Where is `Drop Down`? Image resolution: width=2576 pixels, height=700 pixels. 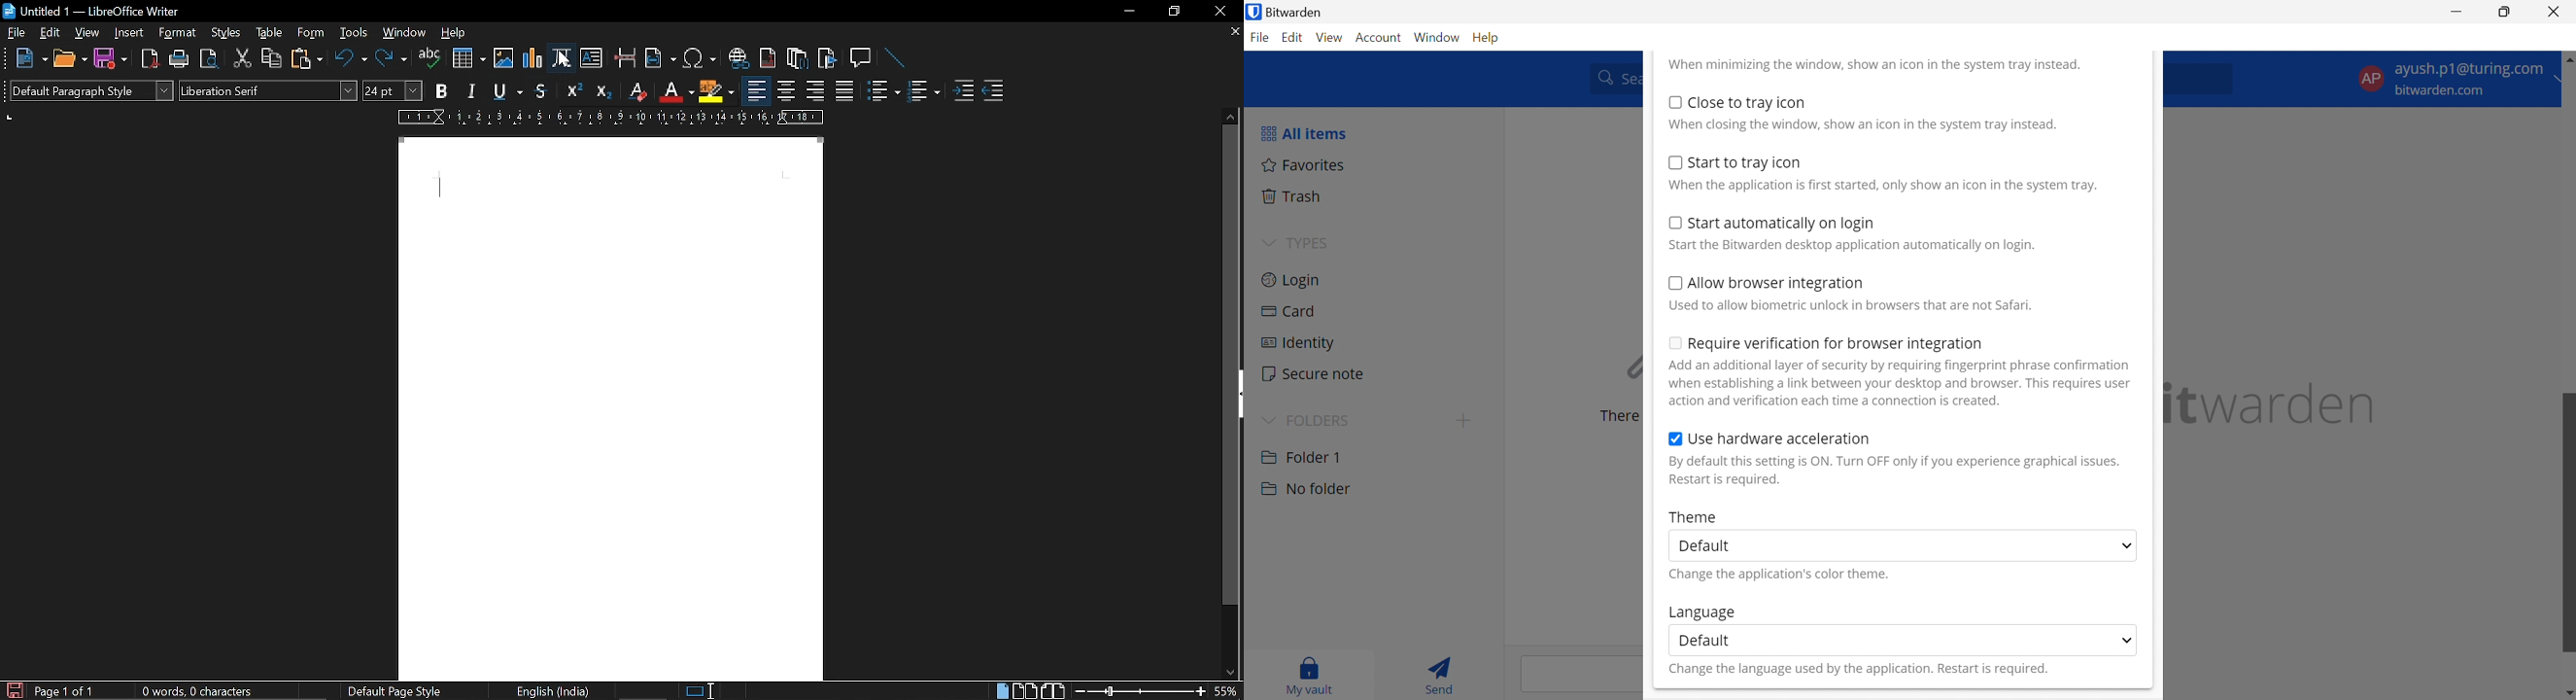
Drop Down is located at coordinates (2128, 639).